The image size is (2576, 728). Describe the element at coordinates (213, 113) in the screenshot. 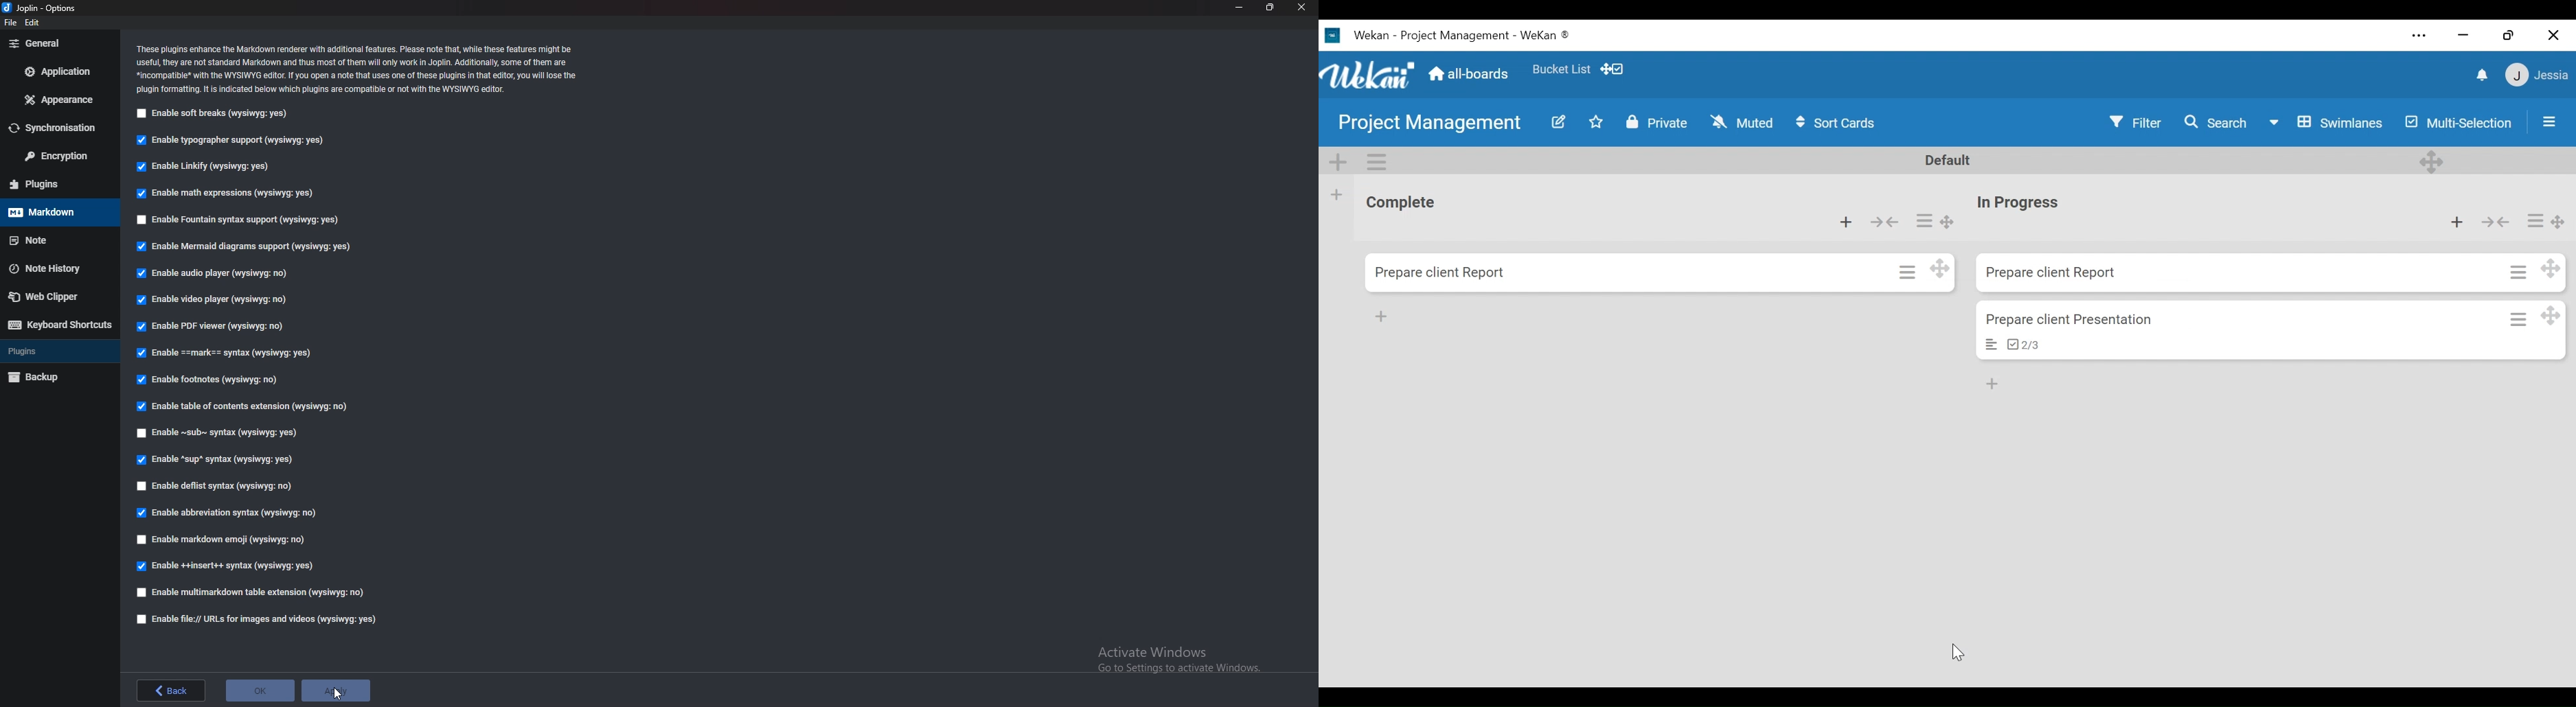

I see `enable soft breaks` at that location.